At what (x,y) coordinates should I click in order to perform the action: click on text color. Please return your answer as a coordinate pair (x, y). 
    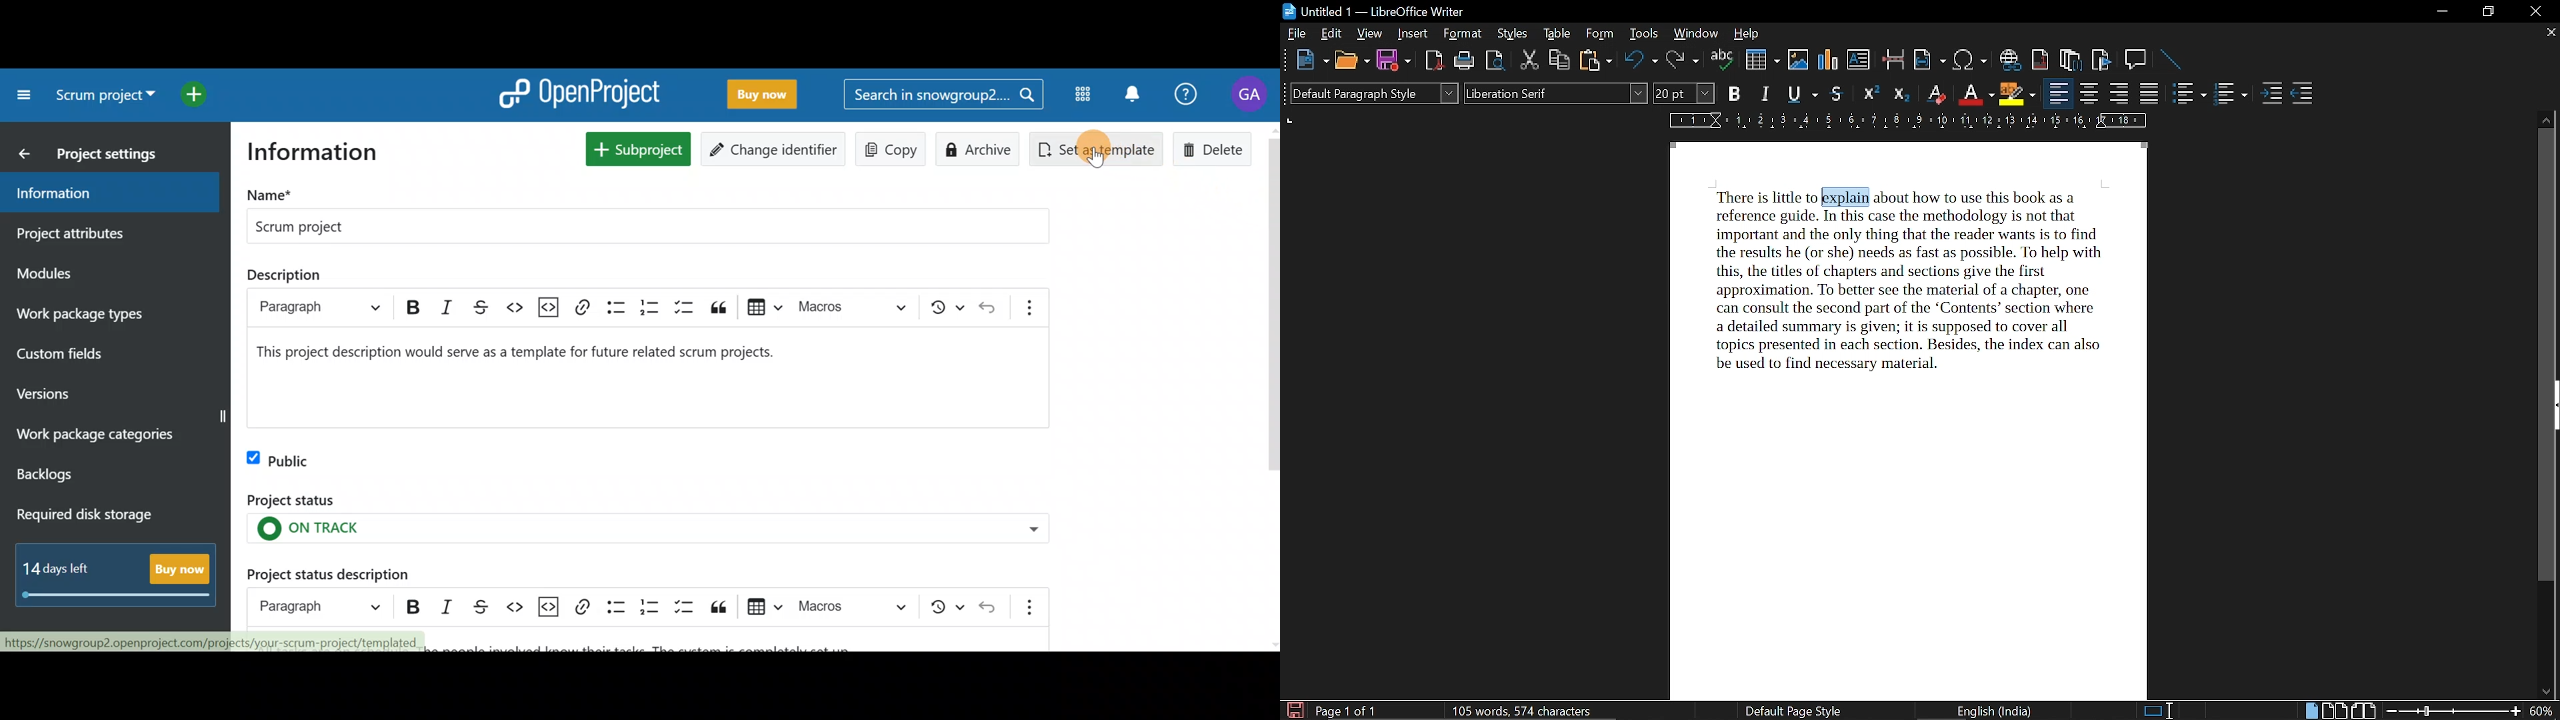
    Looking at the image, I should click on (1976, 95).